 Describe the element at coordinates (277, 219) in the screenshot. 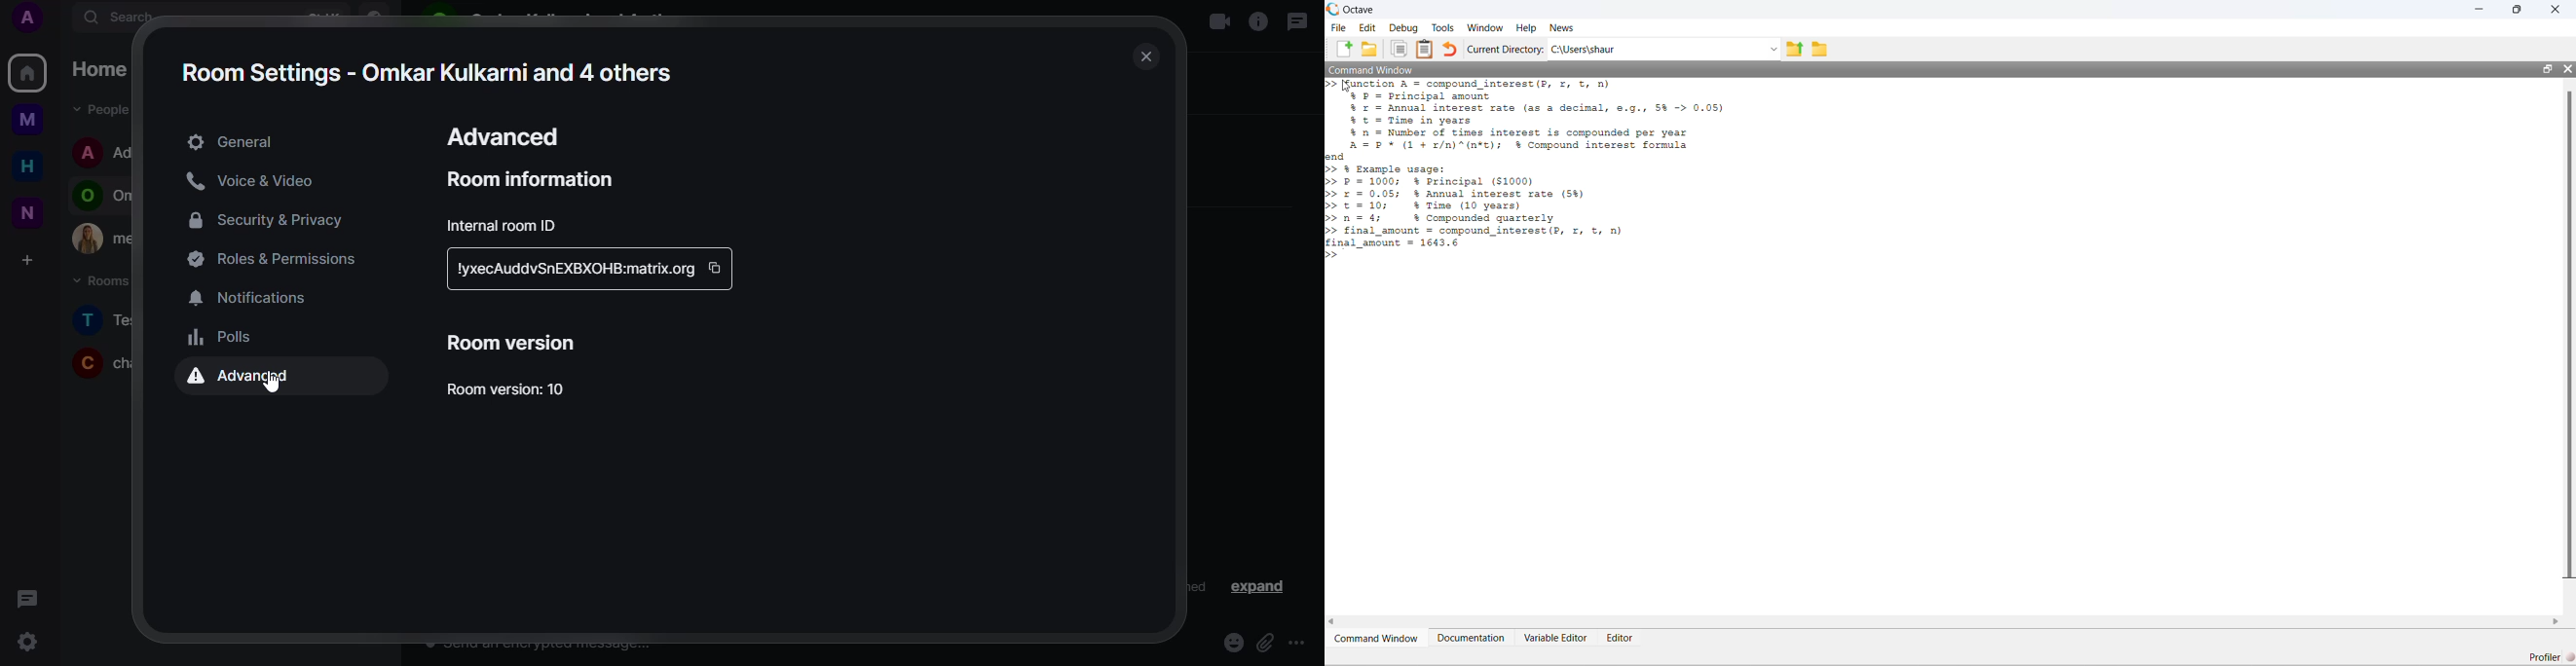

I see `security` at that location.